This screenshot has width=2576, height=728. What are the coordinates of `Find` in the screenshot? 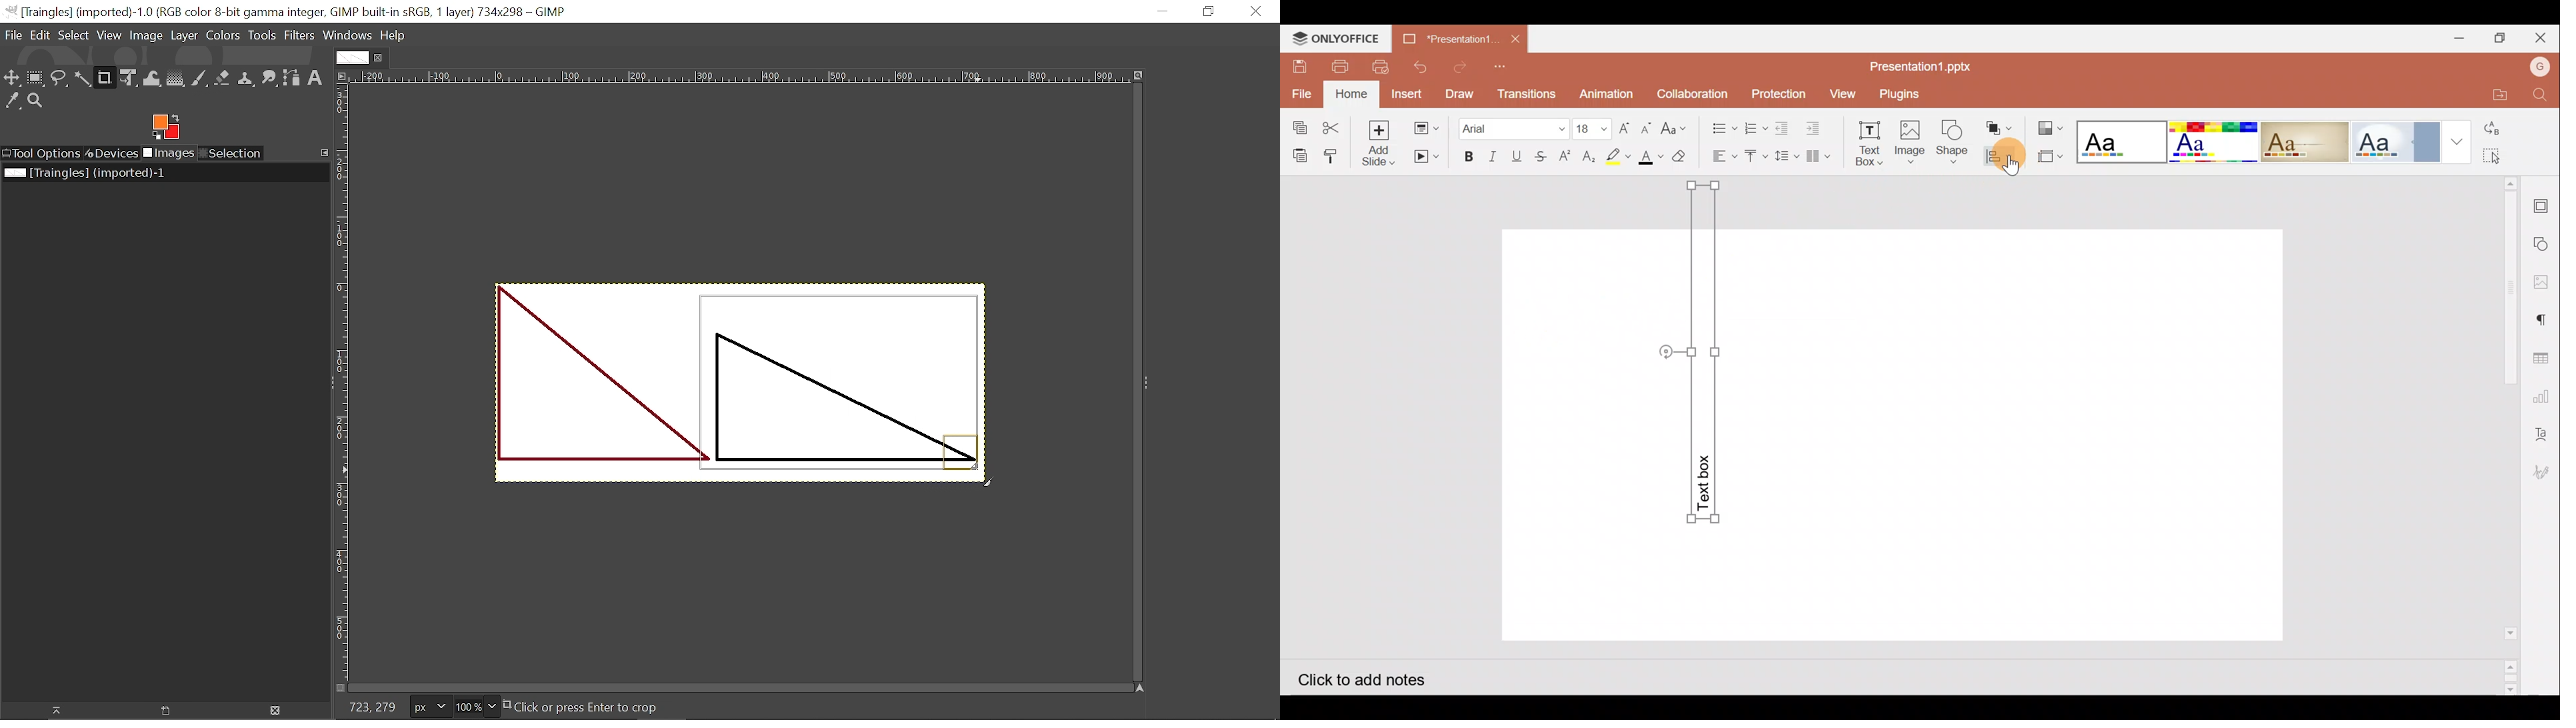 It's located at (2540, 96).